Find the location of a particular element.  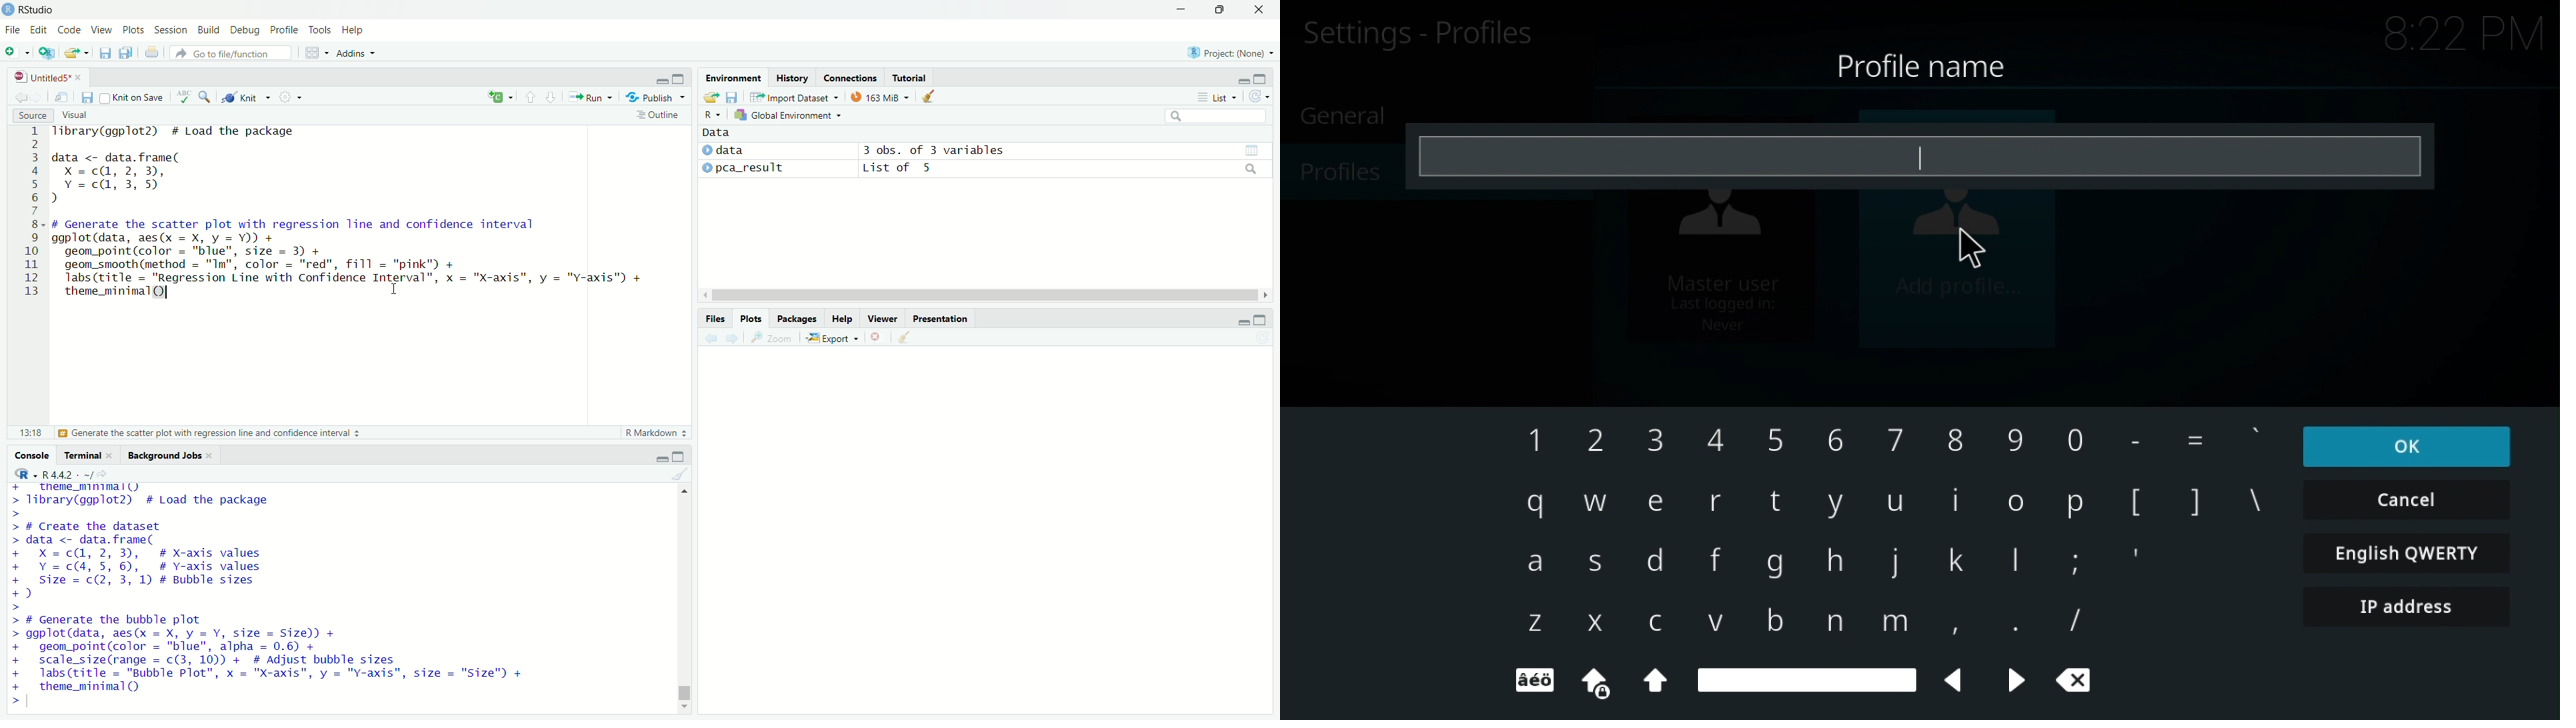

RStudio is located at coordinates (29, 9).